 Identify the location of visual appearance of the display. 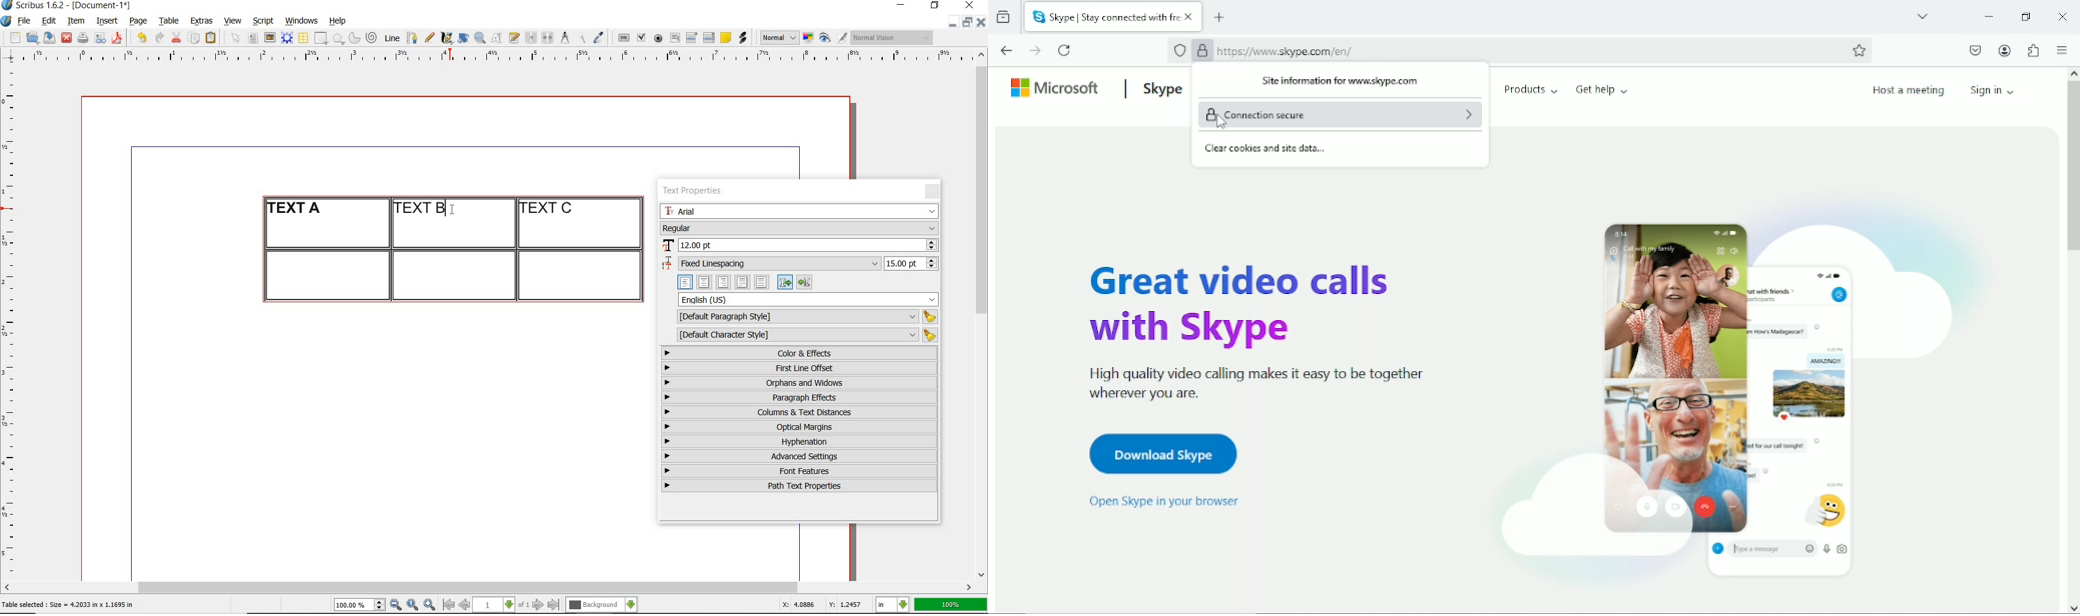
(893, 38).